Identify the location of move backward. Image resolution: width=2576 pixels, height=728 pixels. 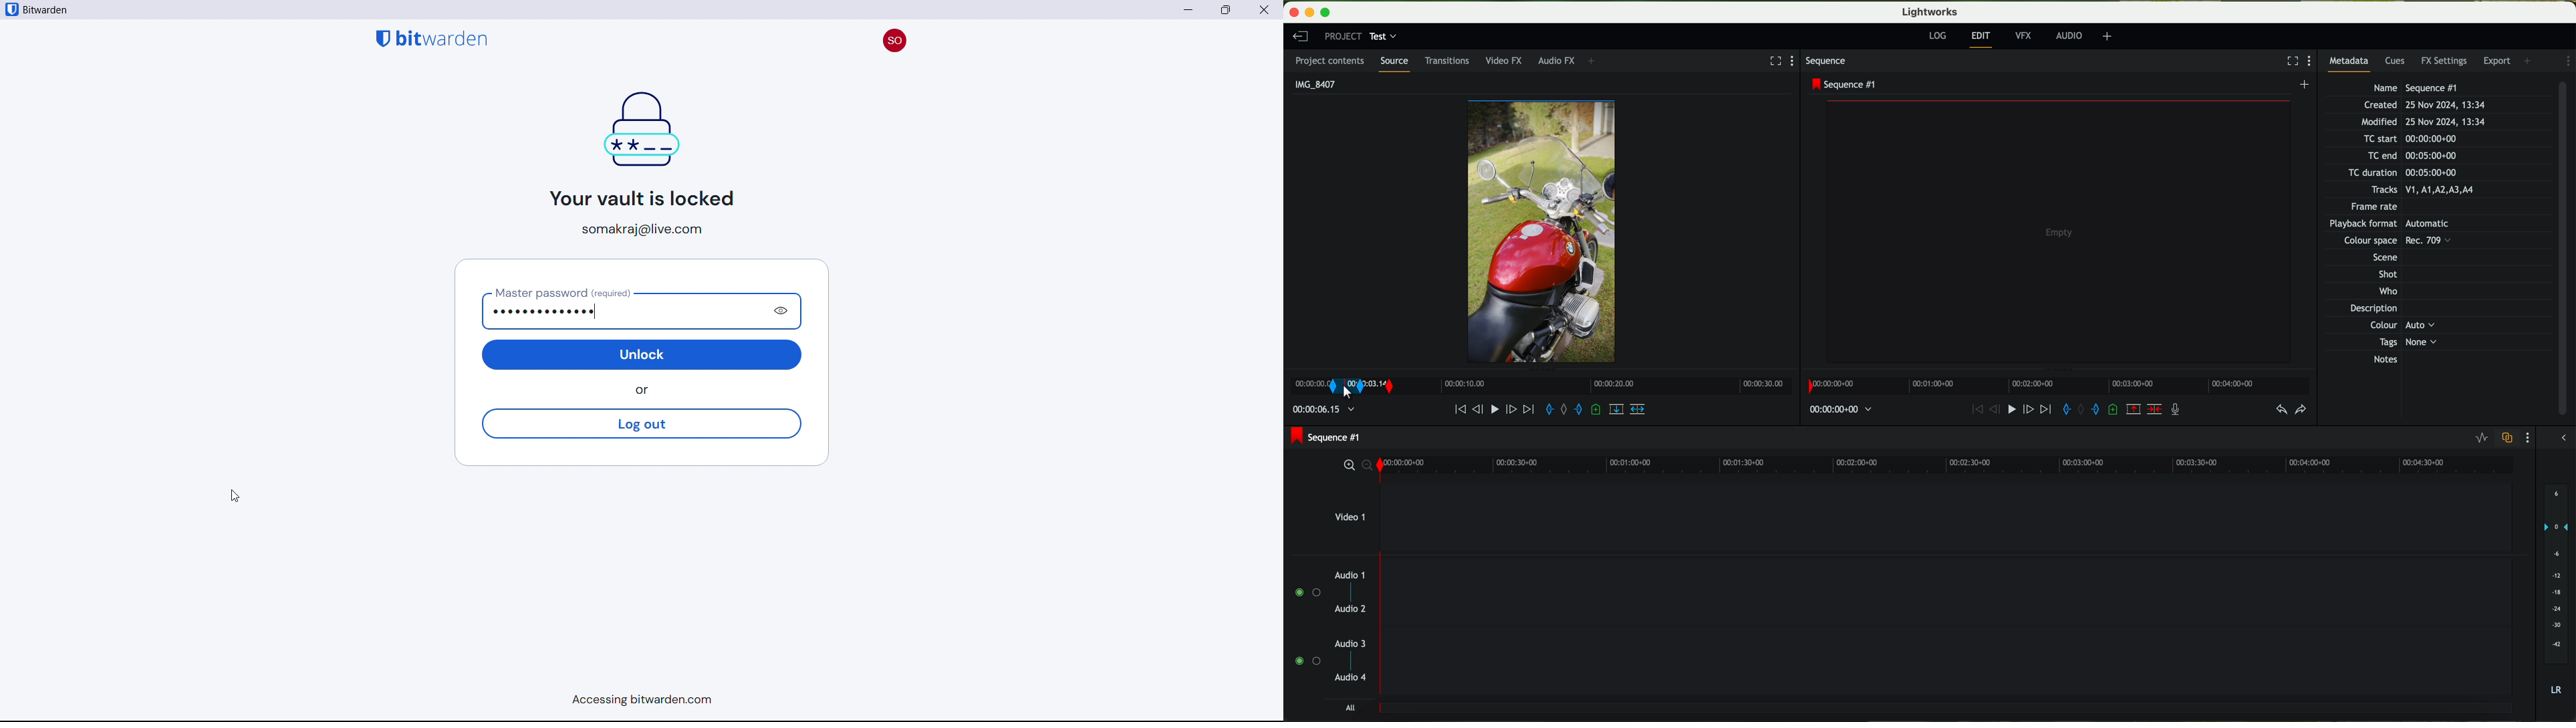
(1454, 409).